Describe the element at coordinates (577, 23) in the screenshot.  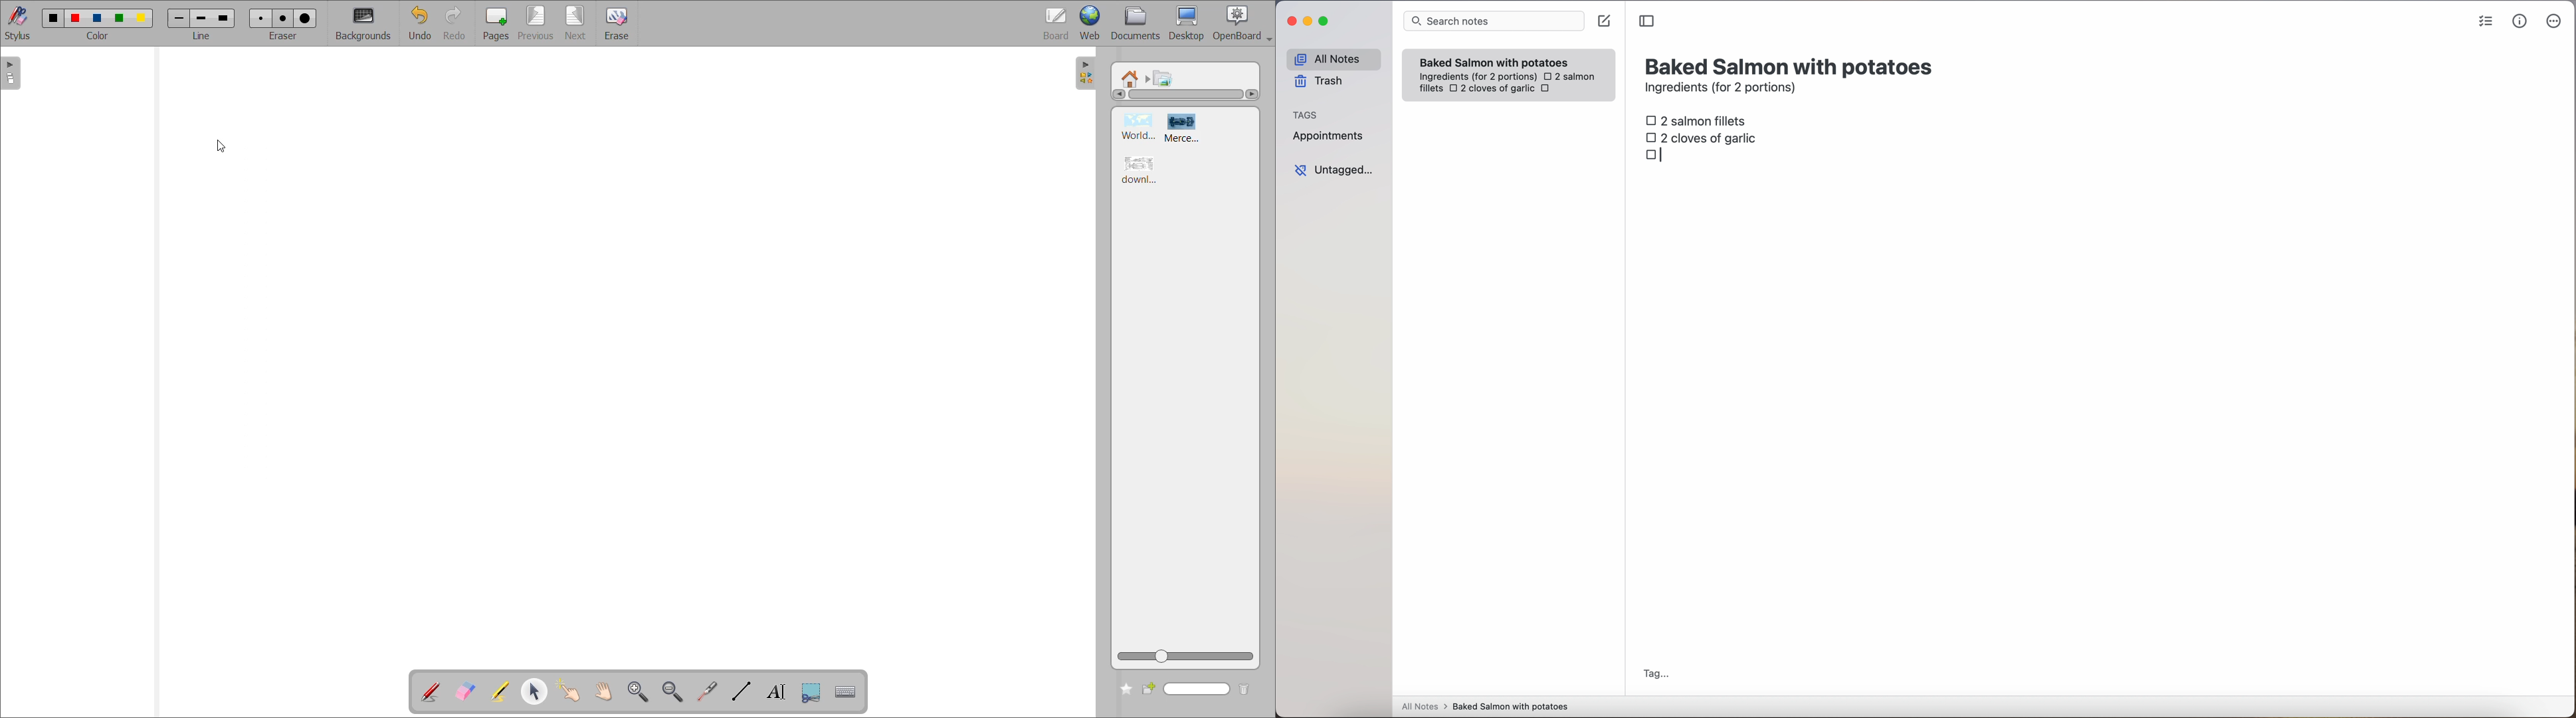
I see `next` at that location.